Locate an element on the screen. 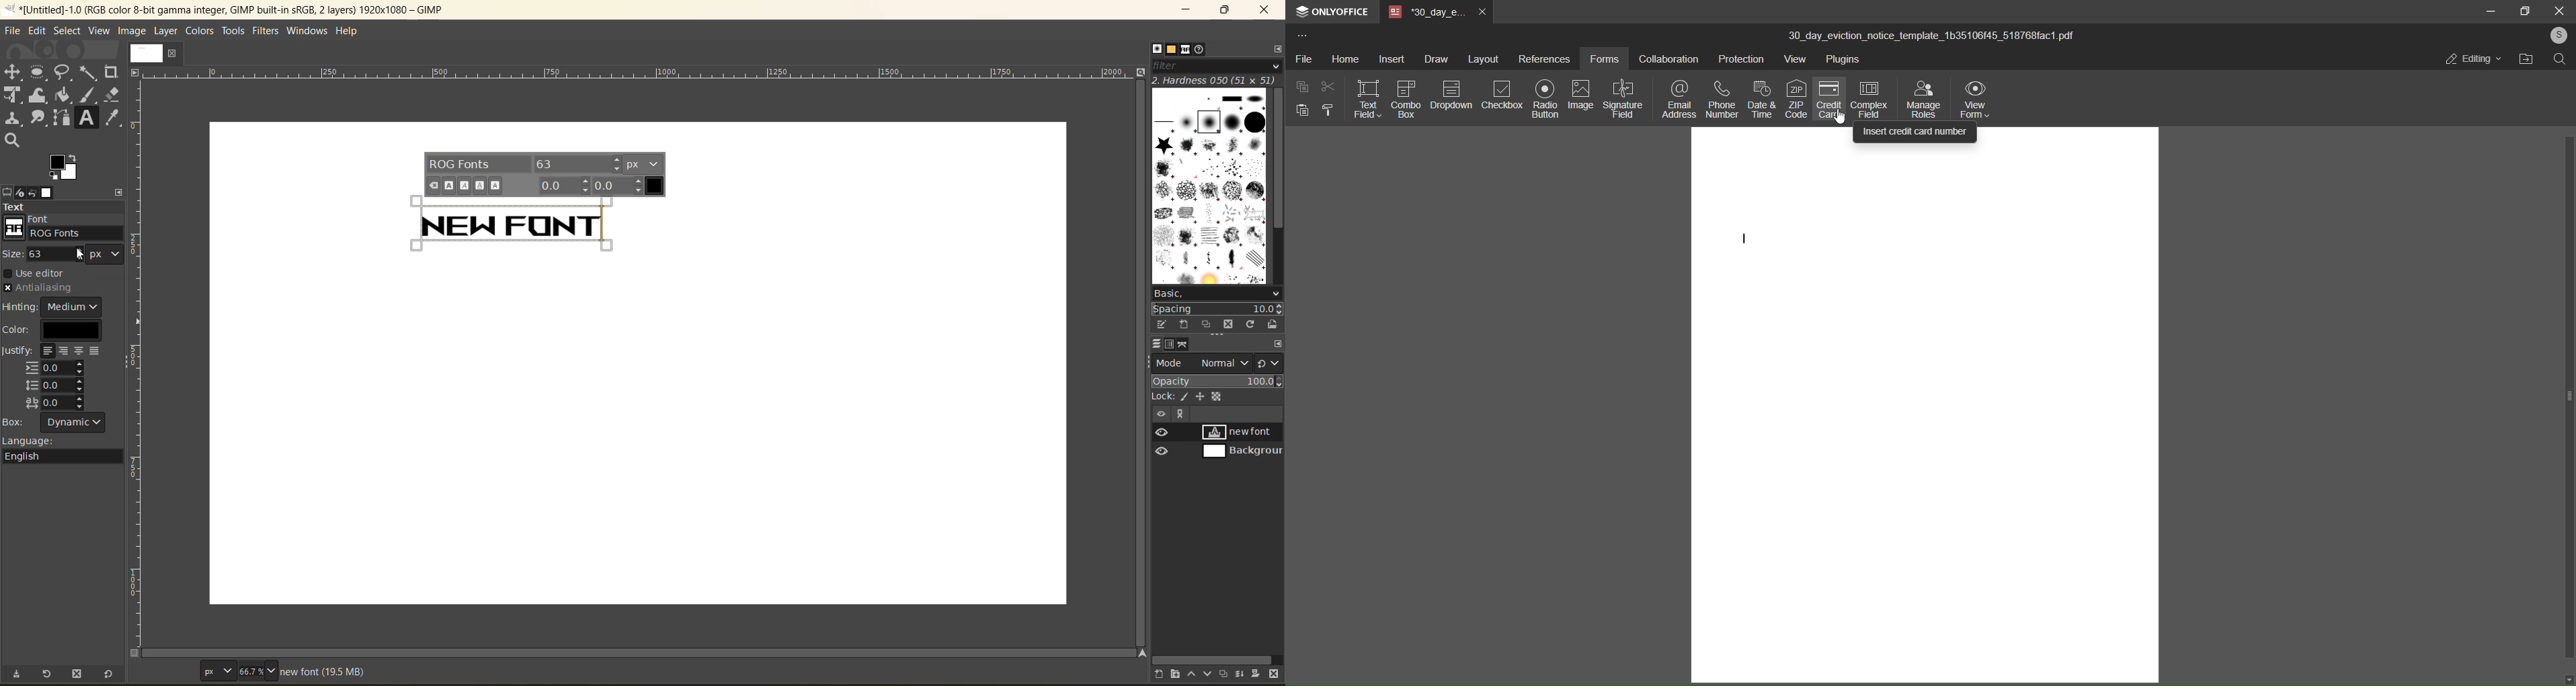  file name and app title is located at coordinates (254, 12).